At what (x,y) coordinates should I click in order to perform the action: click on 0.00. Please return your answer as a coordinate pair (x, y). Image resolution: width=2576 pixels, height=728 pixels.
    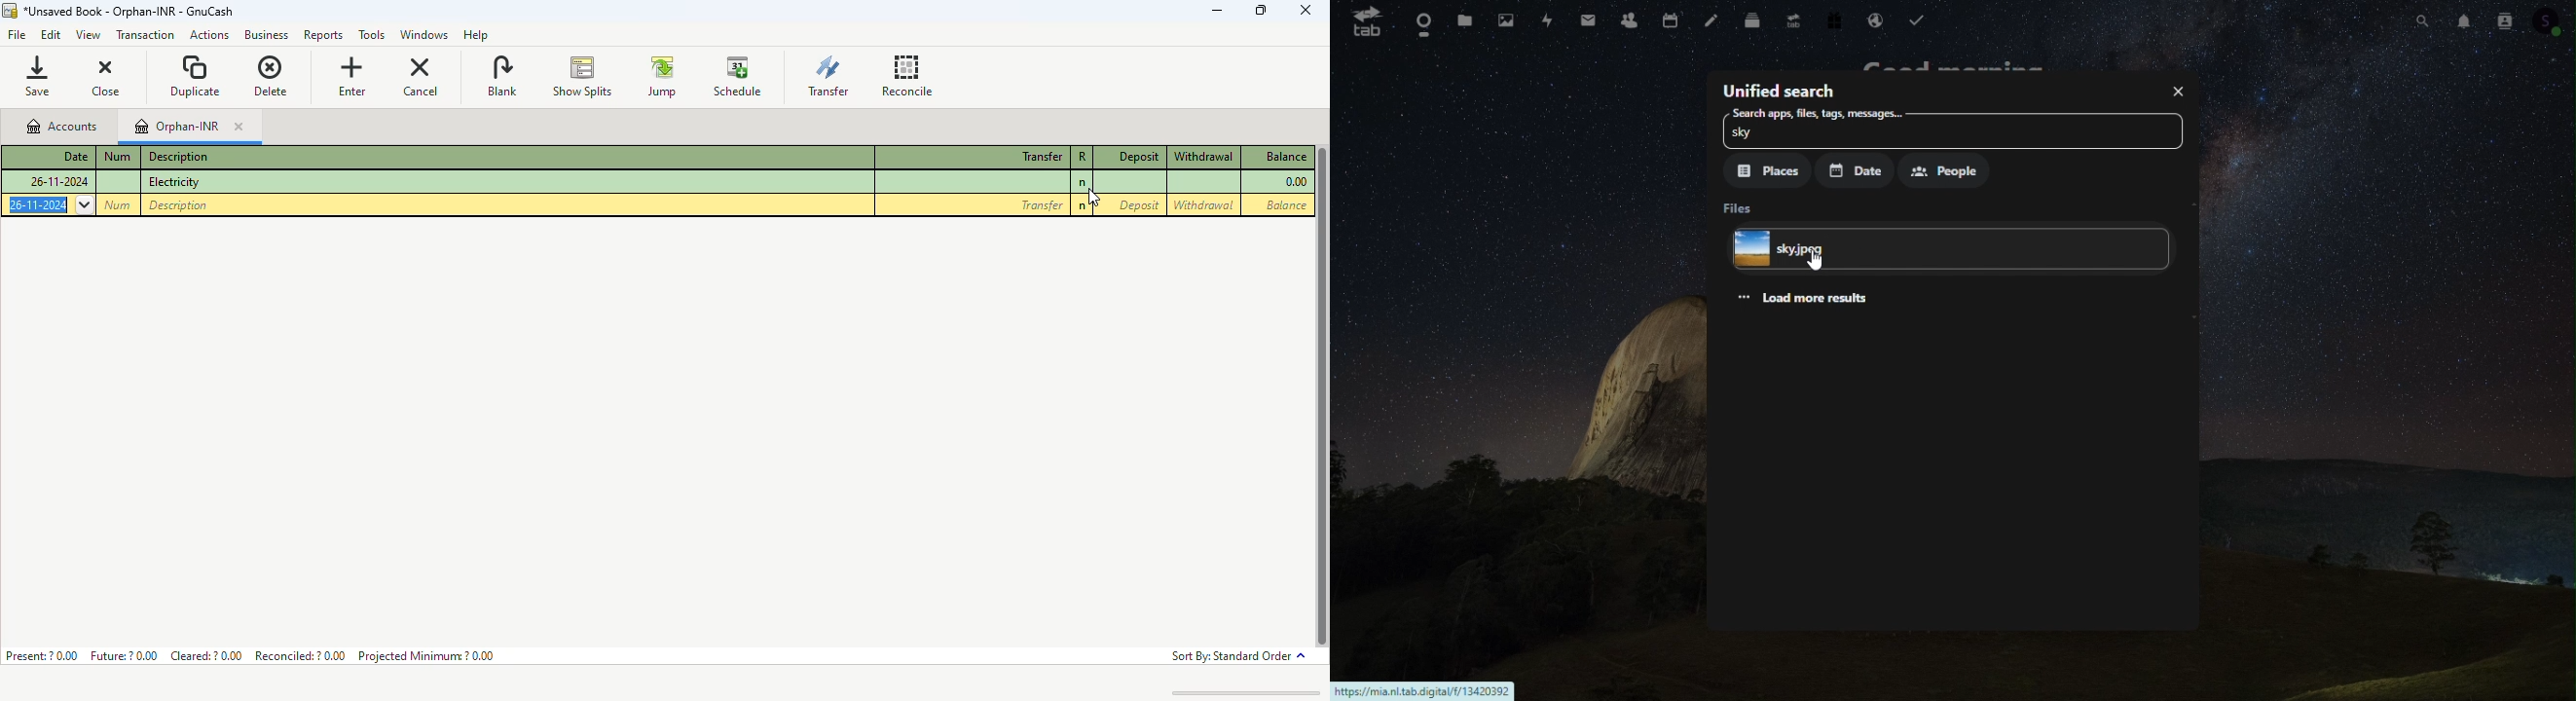
    Looking at the image, I should click on (1294, 182).